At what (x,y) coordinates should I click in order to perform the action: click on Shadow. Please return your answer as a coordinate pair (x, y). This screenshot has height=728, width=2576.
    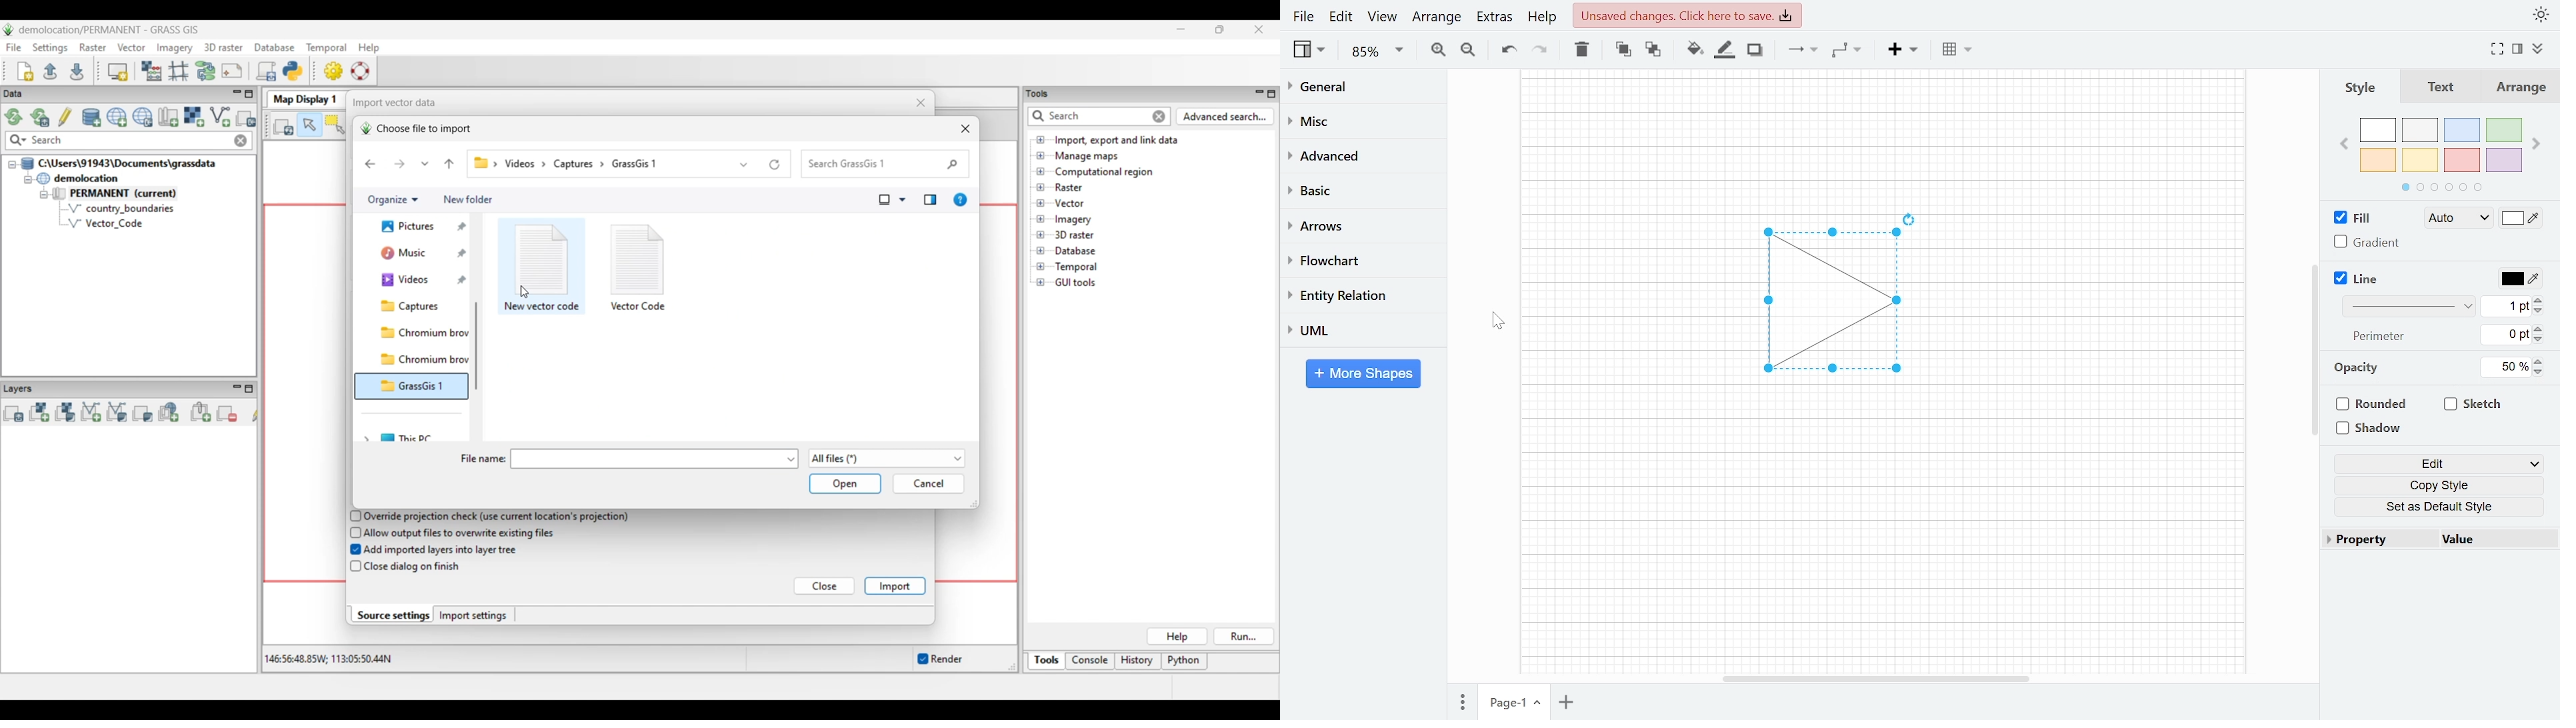
    Looking at the image, I should click on (1755, 50).